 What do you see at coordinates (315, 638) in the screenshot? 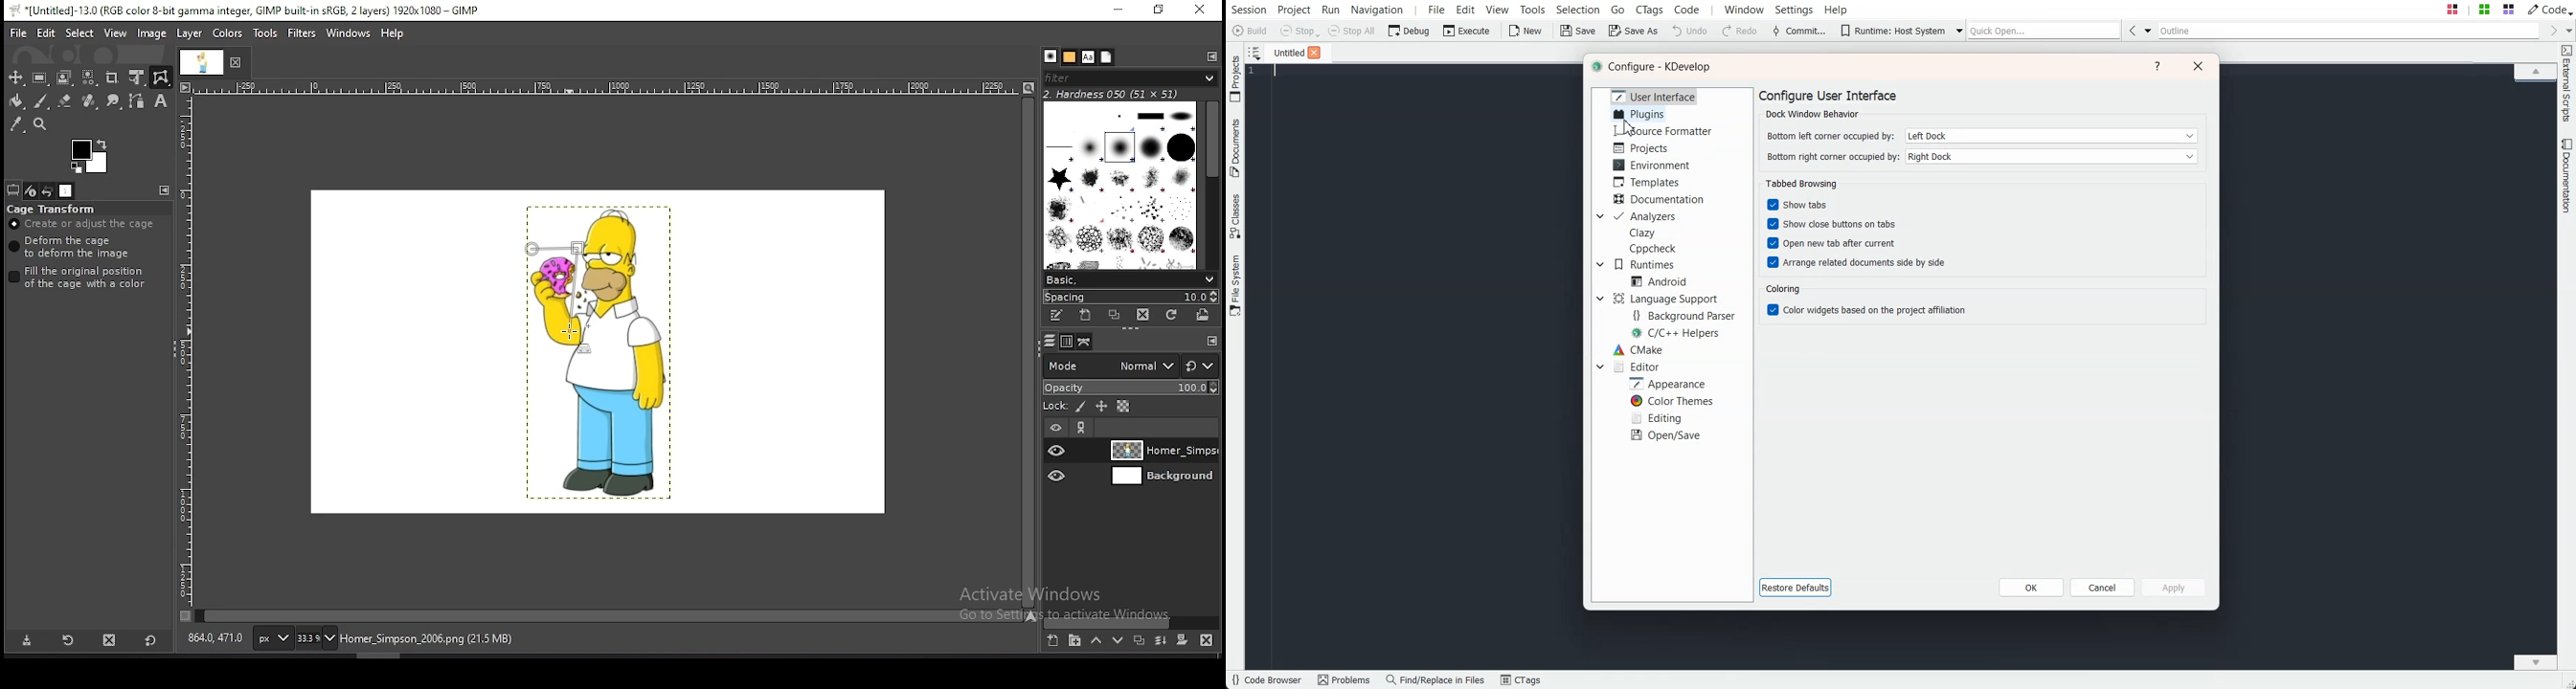
I see `zoom status` at bounding box center [315, 638].